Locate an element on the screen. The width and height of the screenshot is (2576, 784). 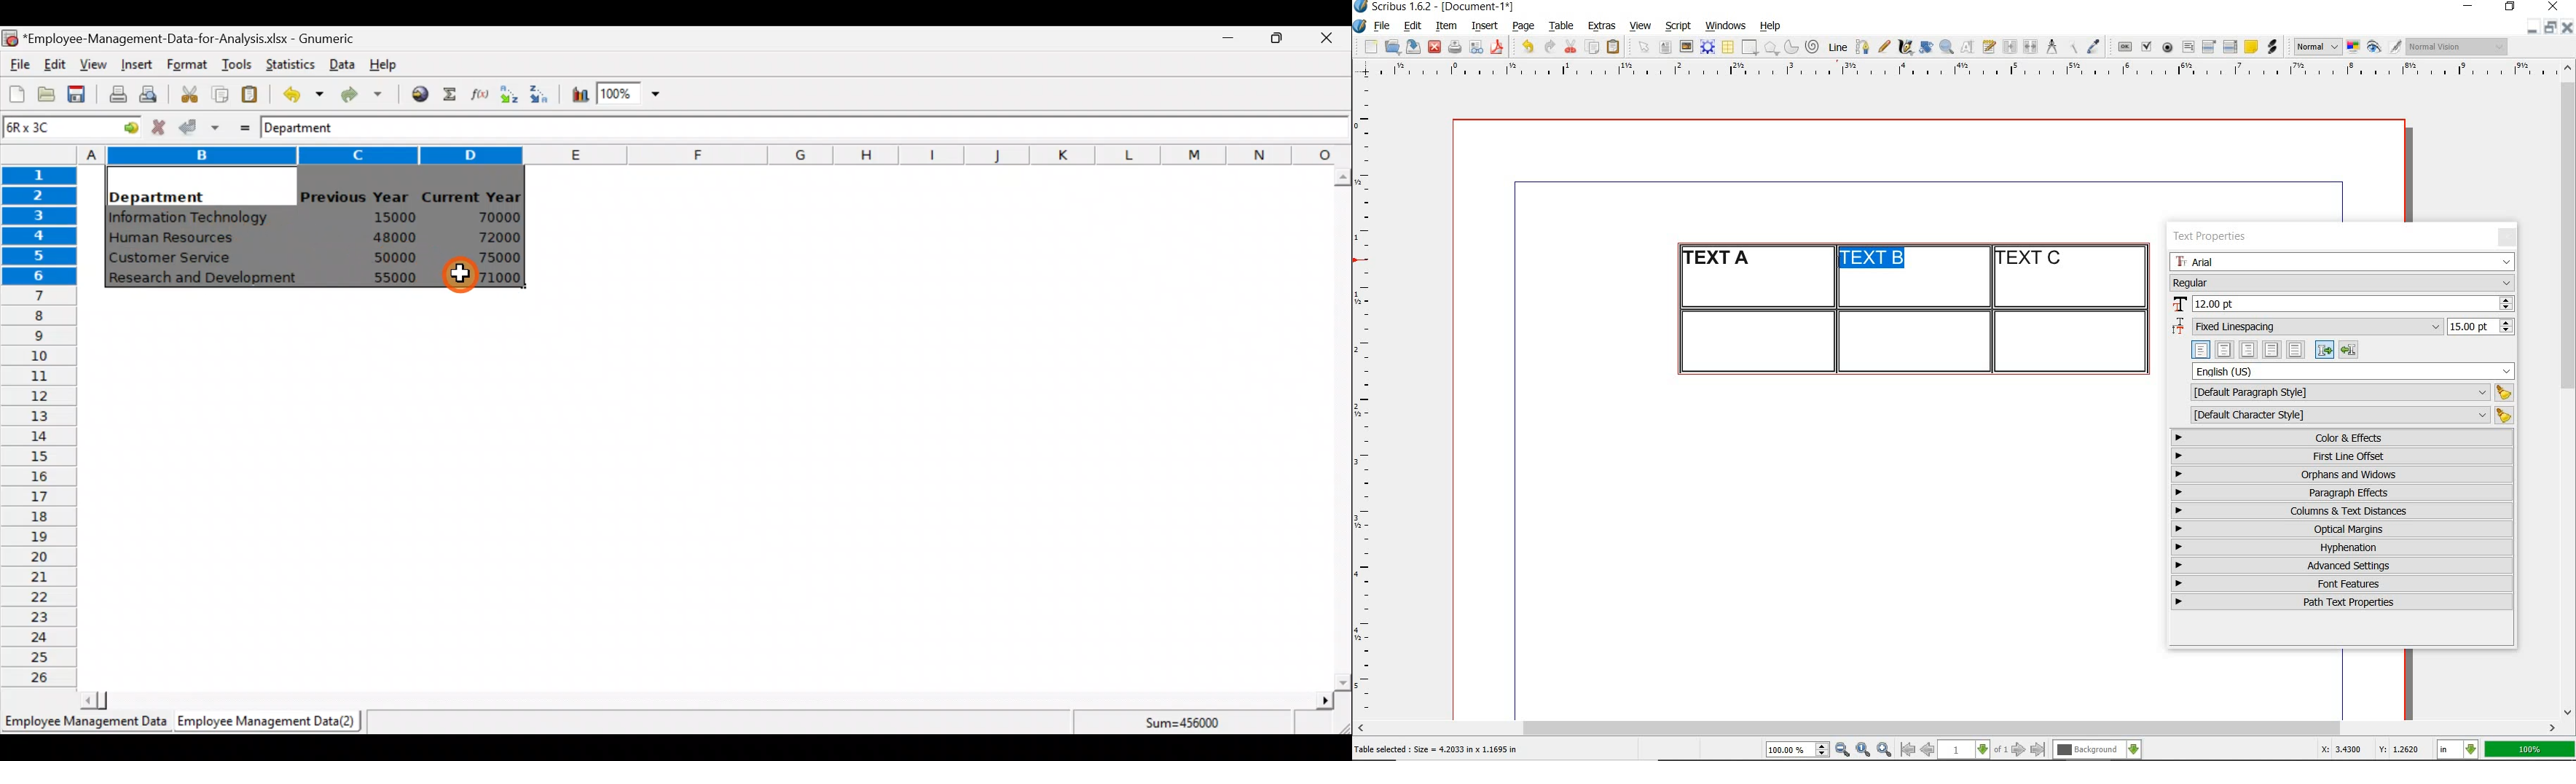
Formula bar is located at coordinates (856, 128).